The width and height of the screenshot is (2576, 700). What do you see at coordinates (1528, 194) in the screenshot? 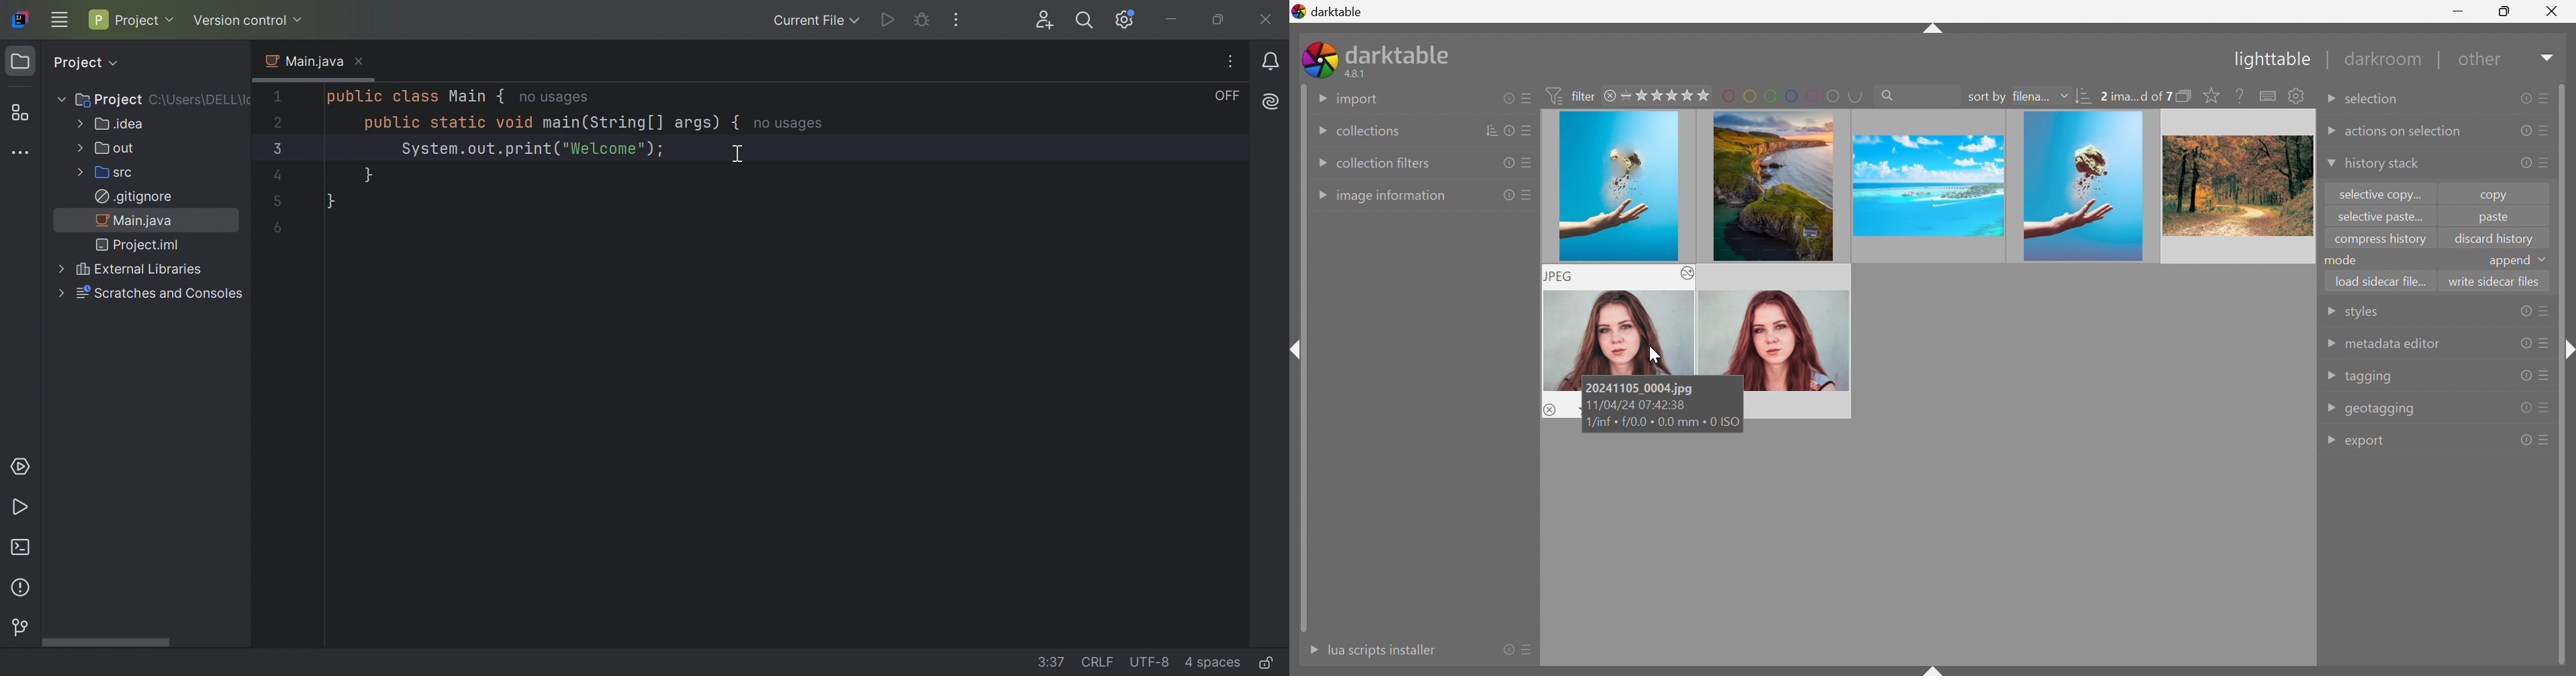
I see `presets` at bounding box center [1528, 194].